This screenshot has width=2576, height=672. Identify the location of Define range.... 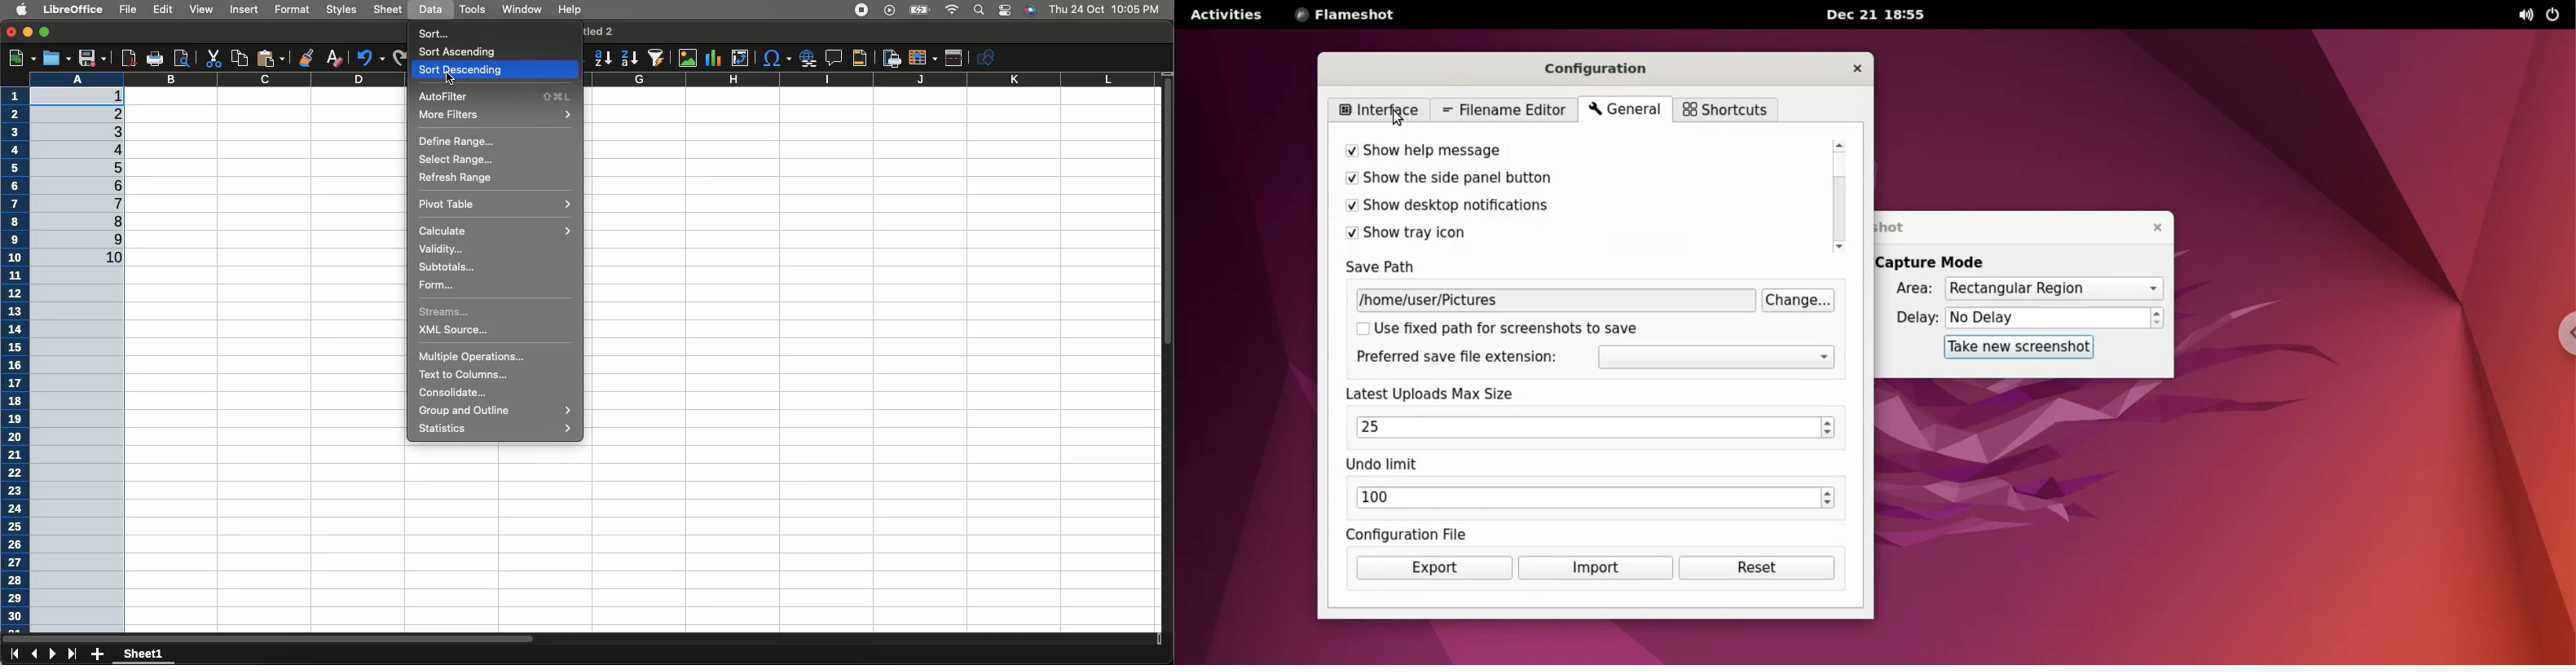
(454, 142).